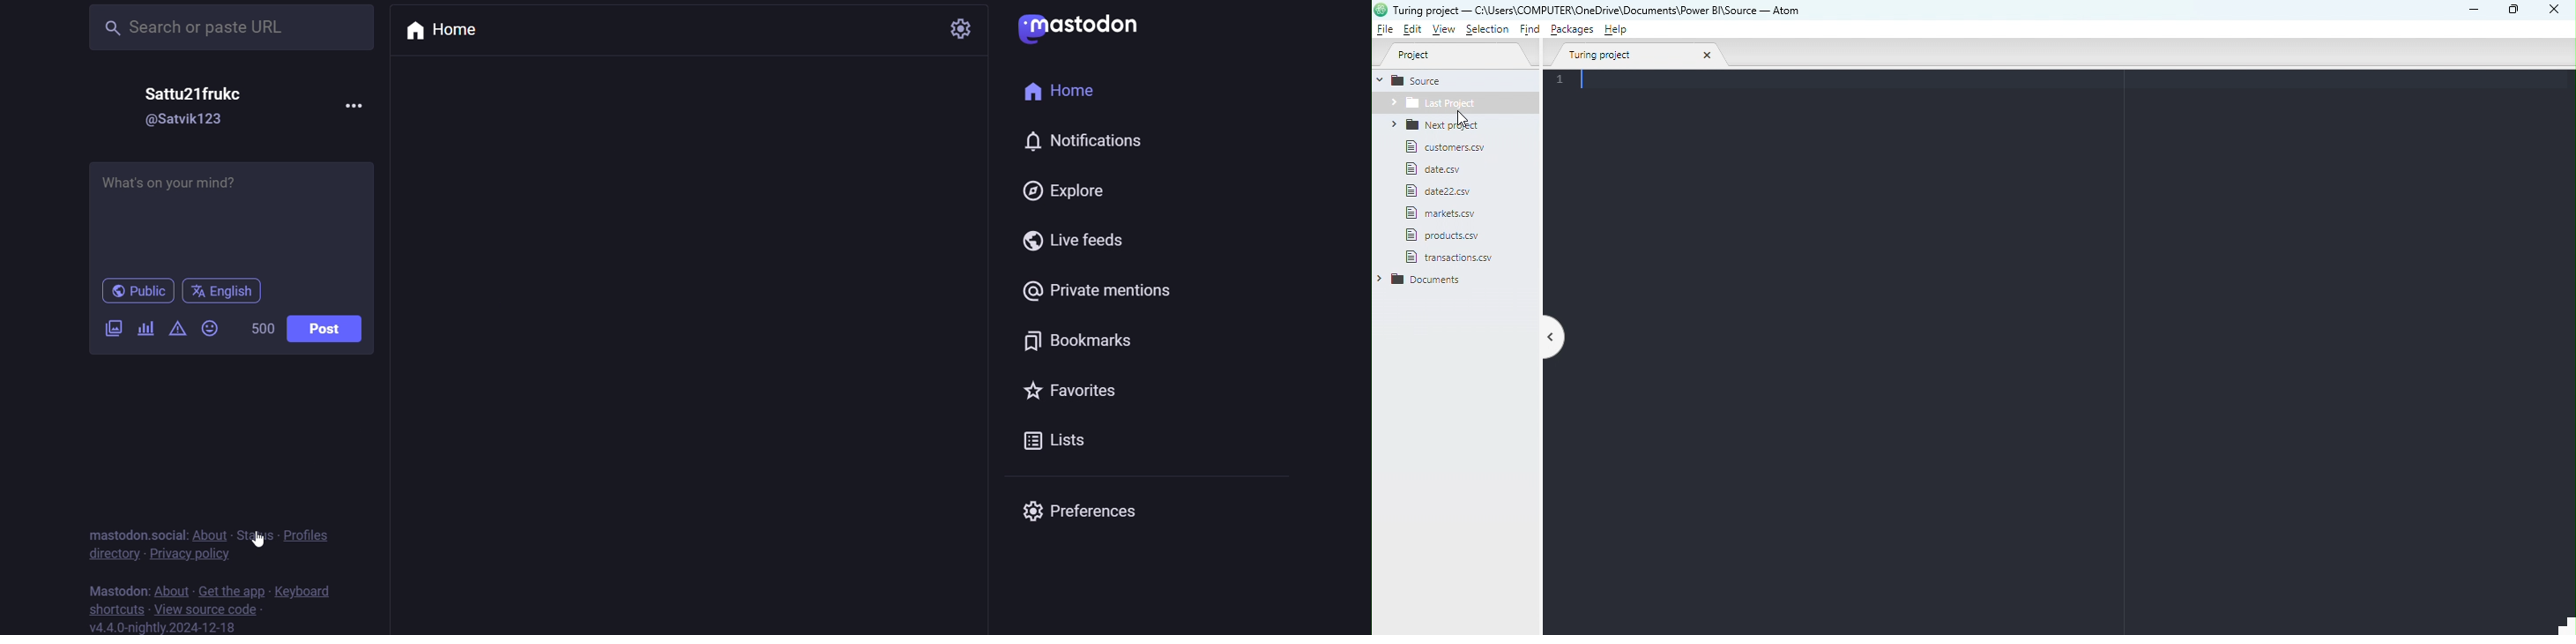 The width and height of the screenshot is (2576, 644). I want to click on favorites, so click(1073, 389).